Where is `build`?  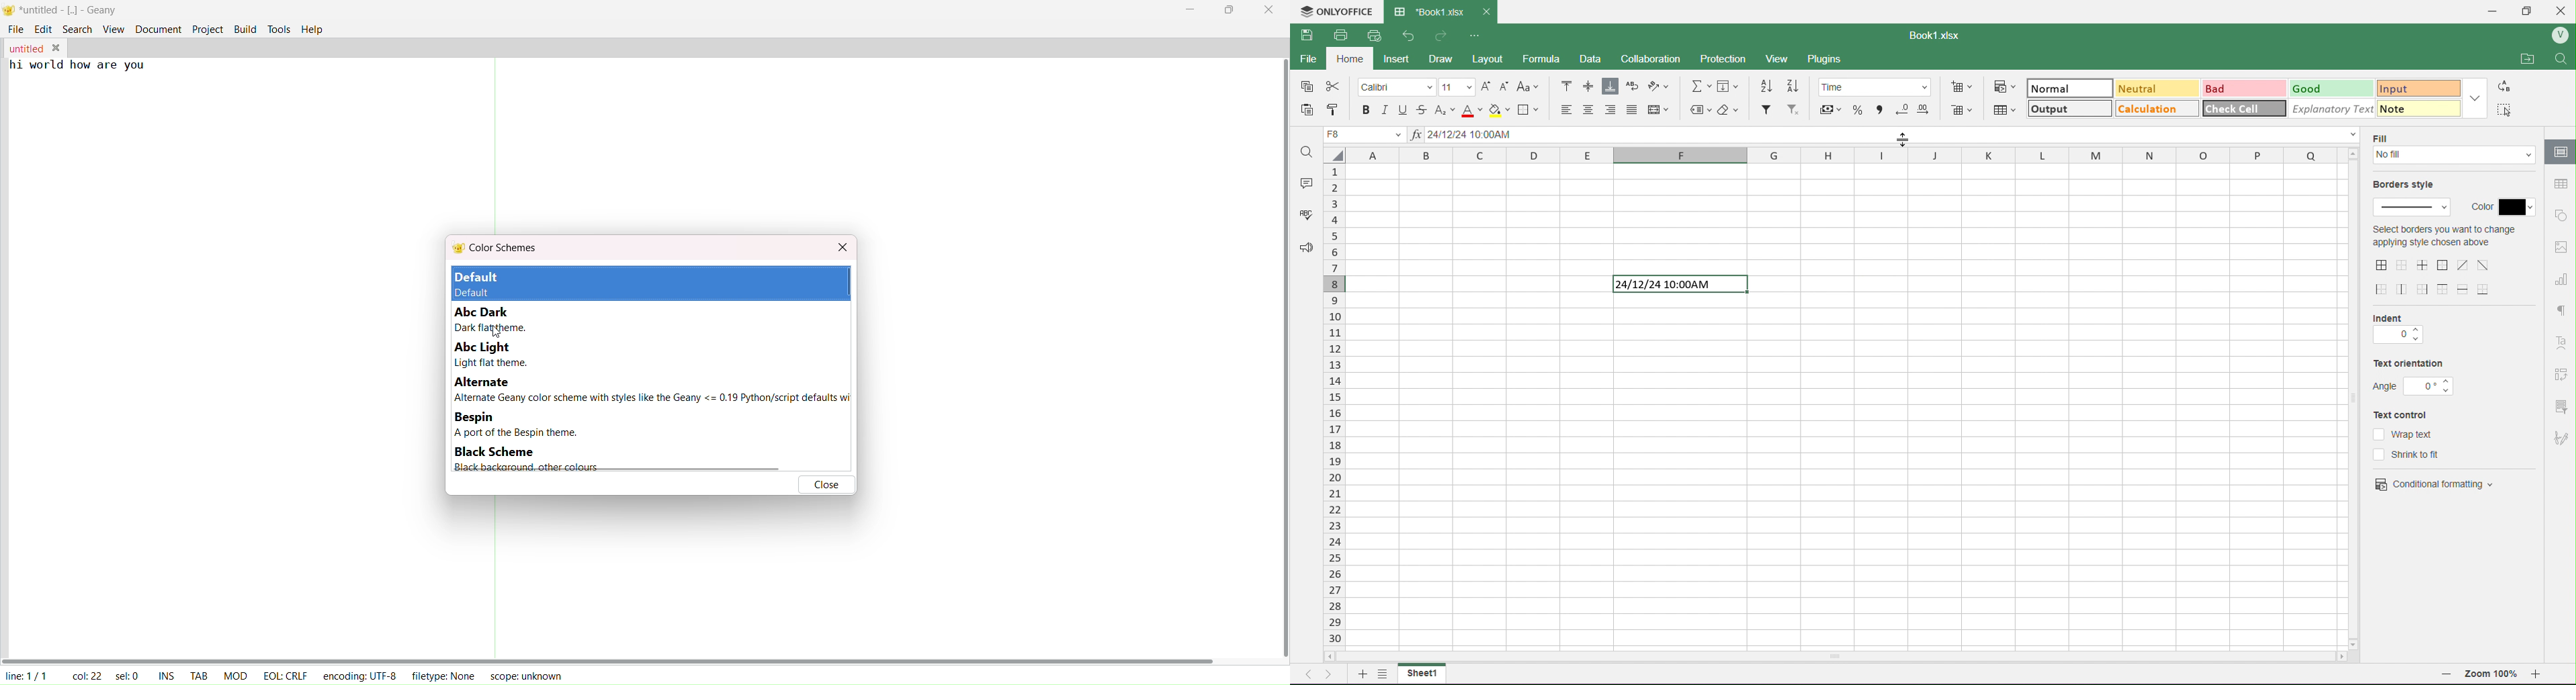
build is located at coordinates (247, 28).